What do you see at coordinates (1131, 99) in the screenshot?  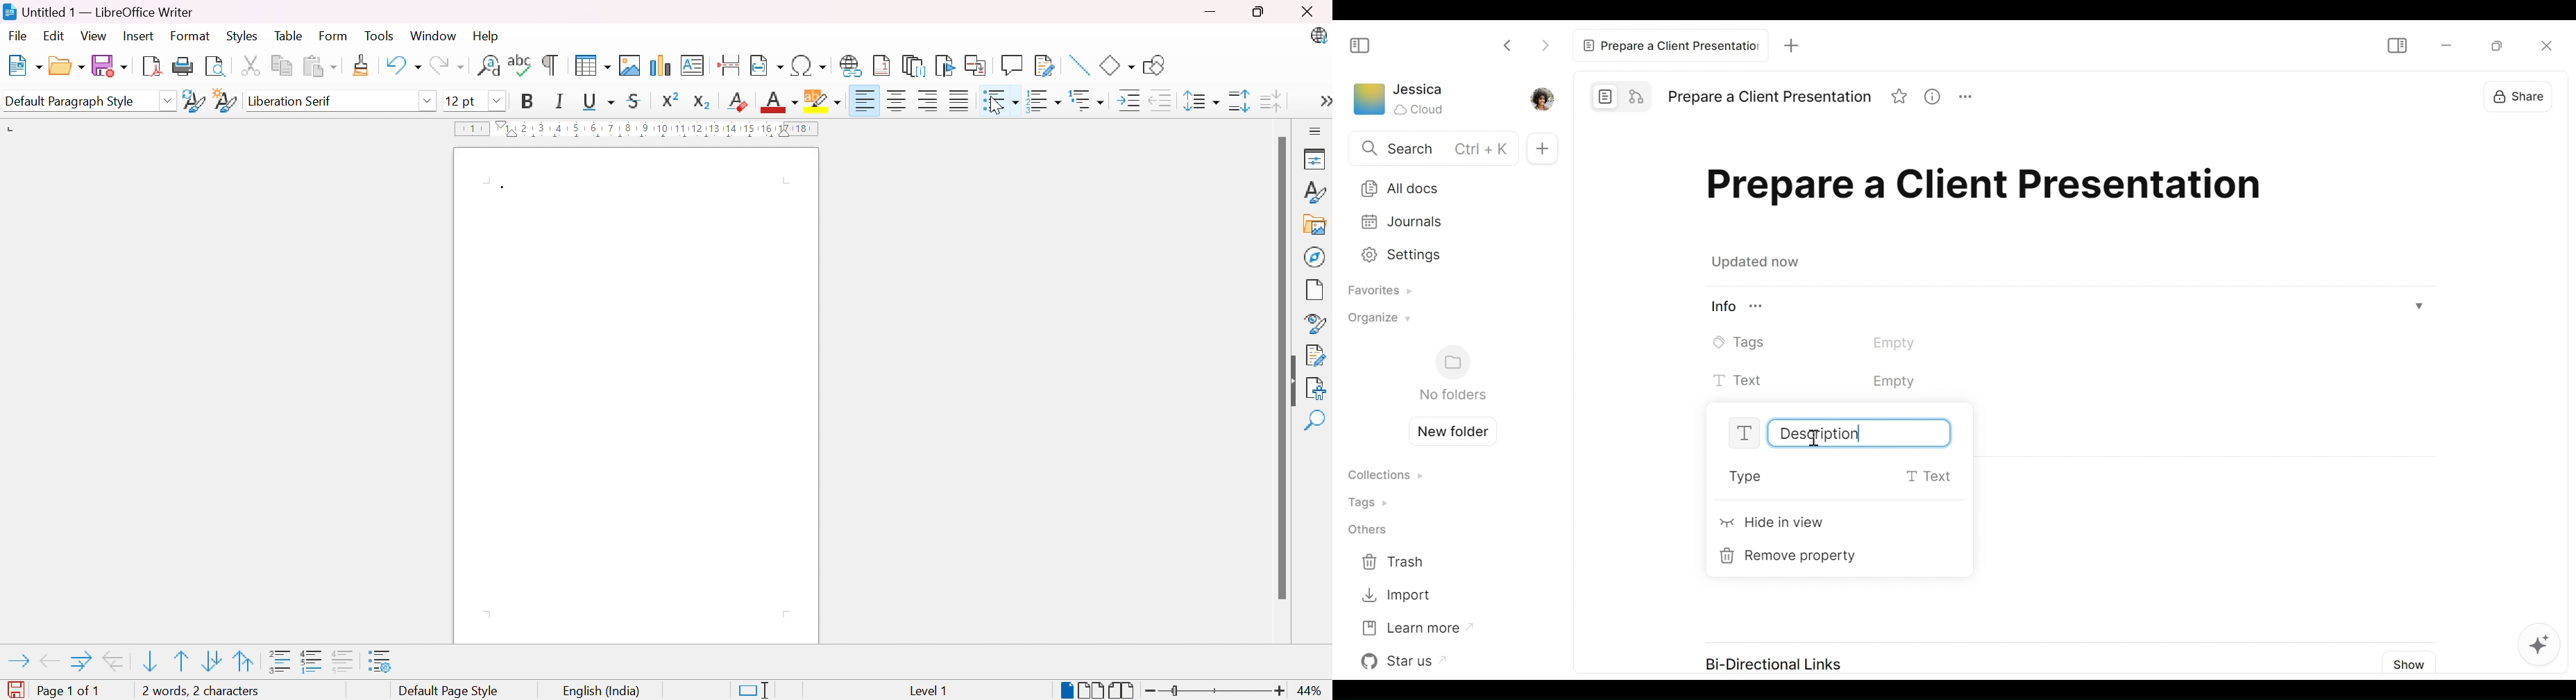 I see `Increase indent` at bounding box center [1131, 99].